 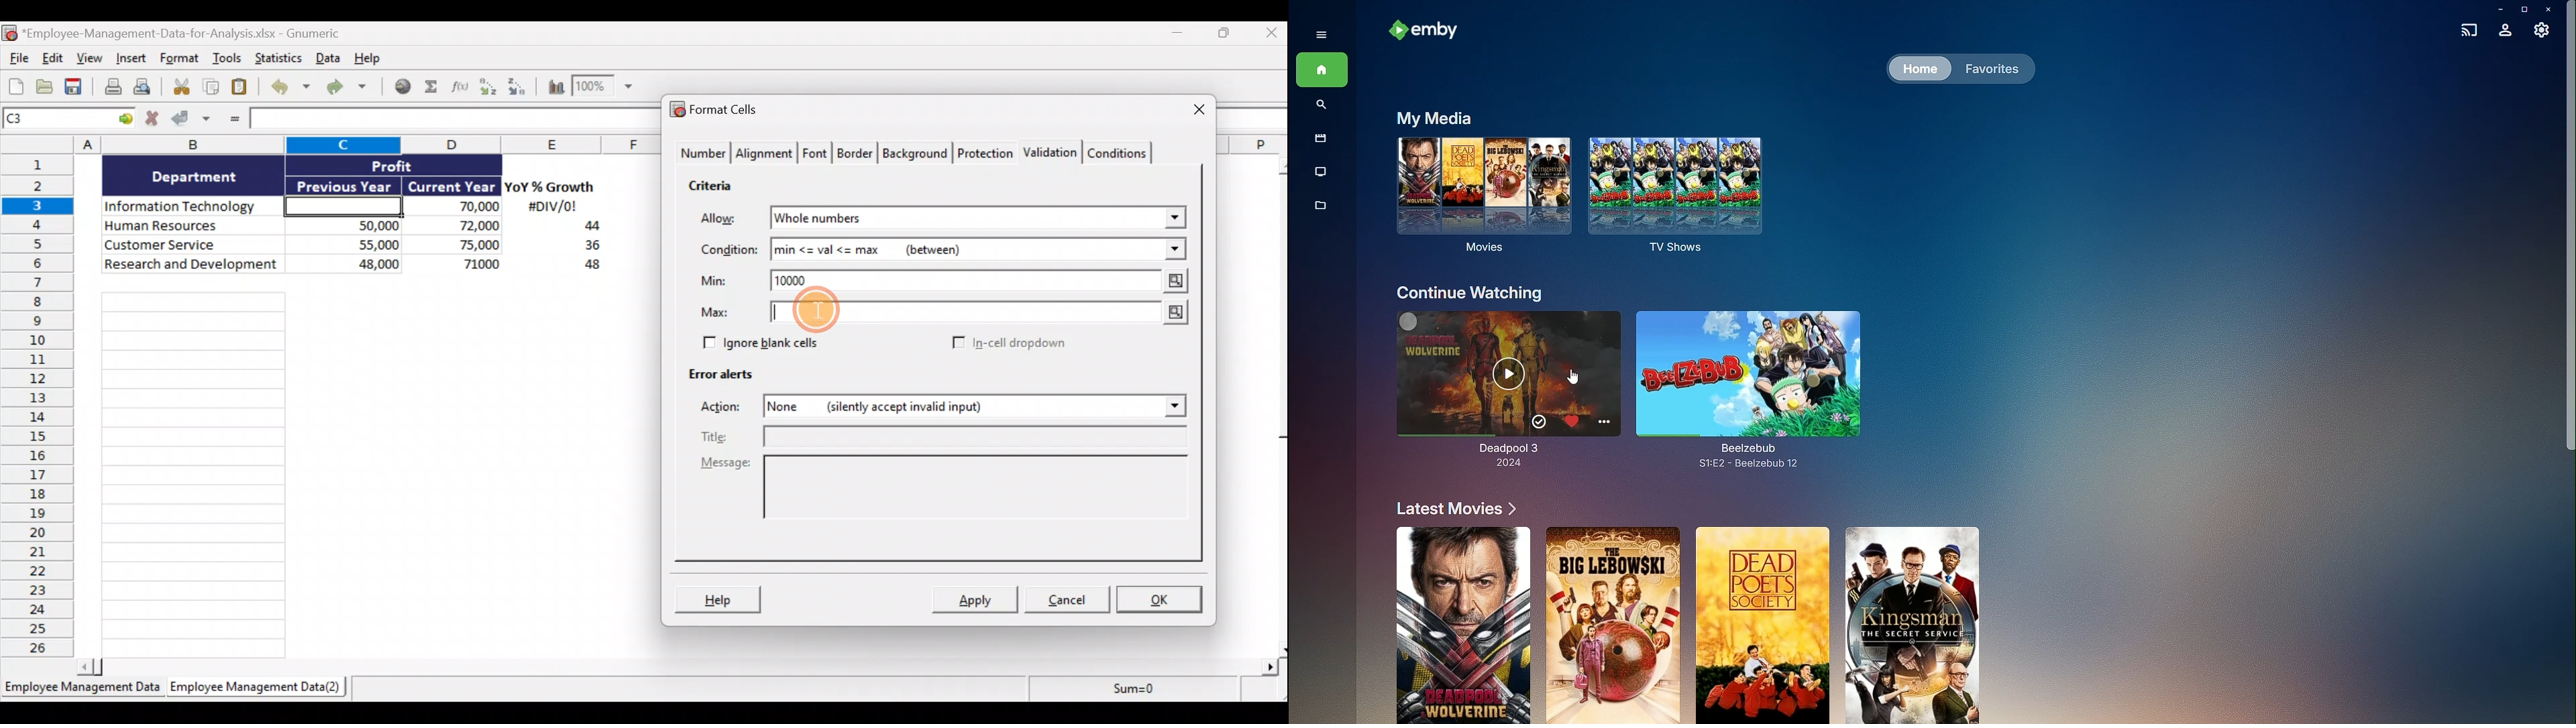 What do you see at coordinates (1052, 151) in the screenshot?
I see `Validation` at bounding box center [1052, 151].